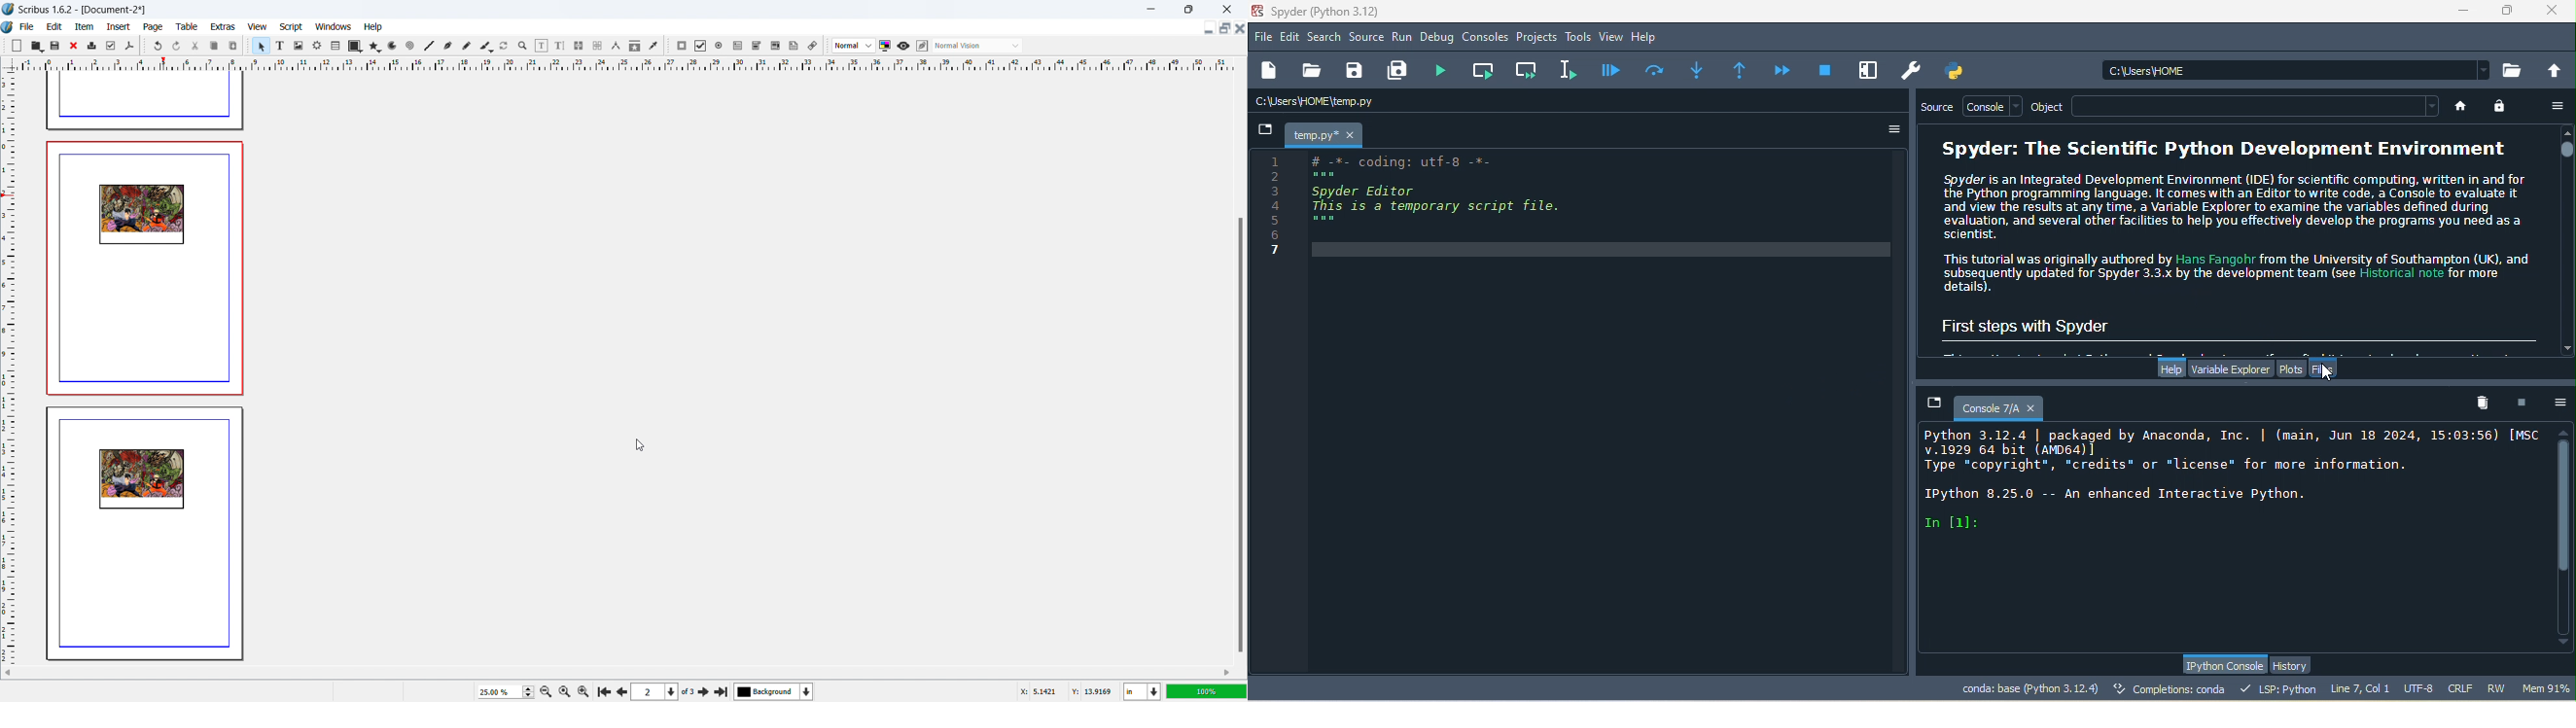 This screenshot has height=728, width=2576. What do you see at coordinates (688, 692) in the screenshot?
I see `of 3` at bounding box center [688, 692].